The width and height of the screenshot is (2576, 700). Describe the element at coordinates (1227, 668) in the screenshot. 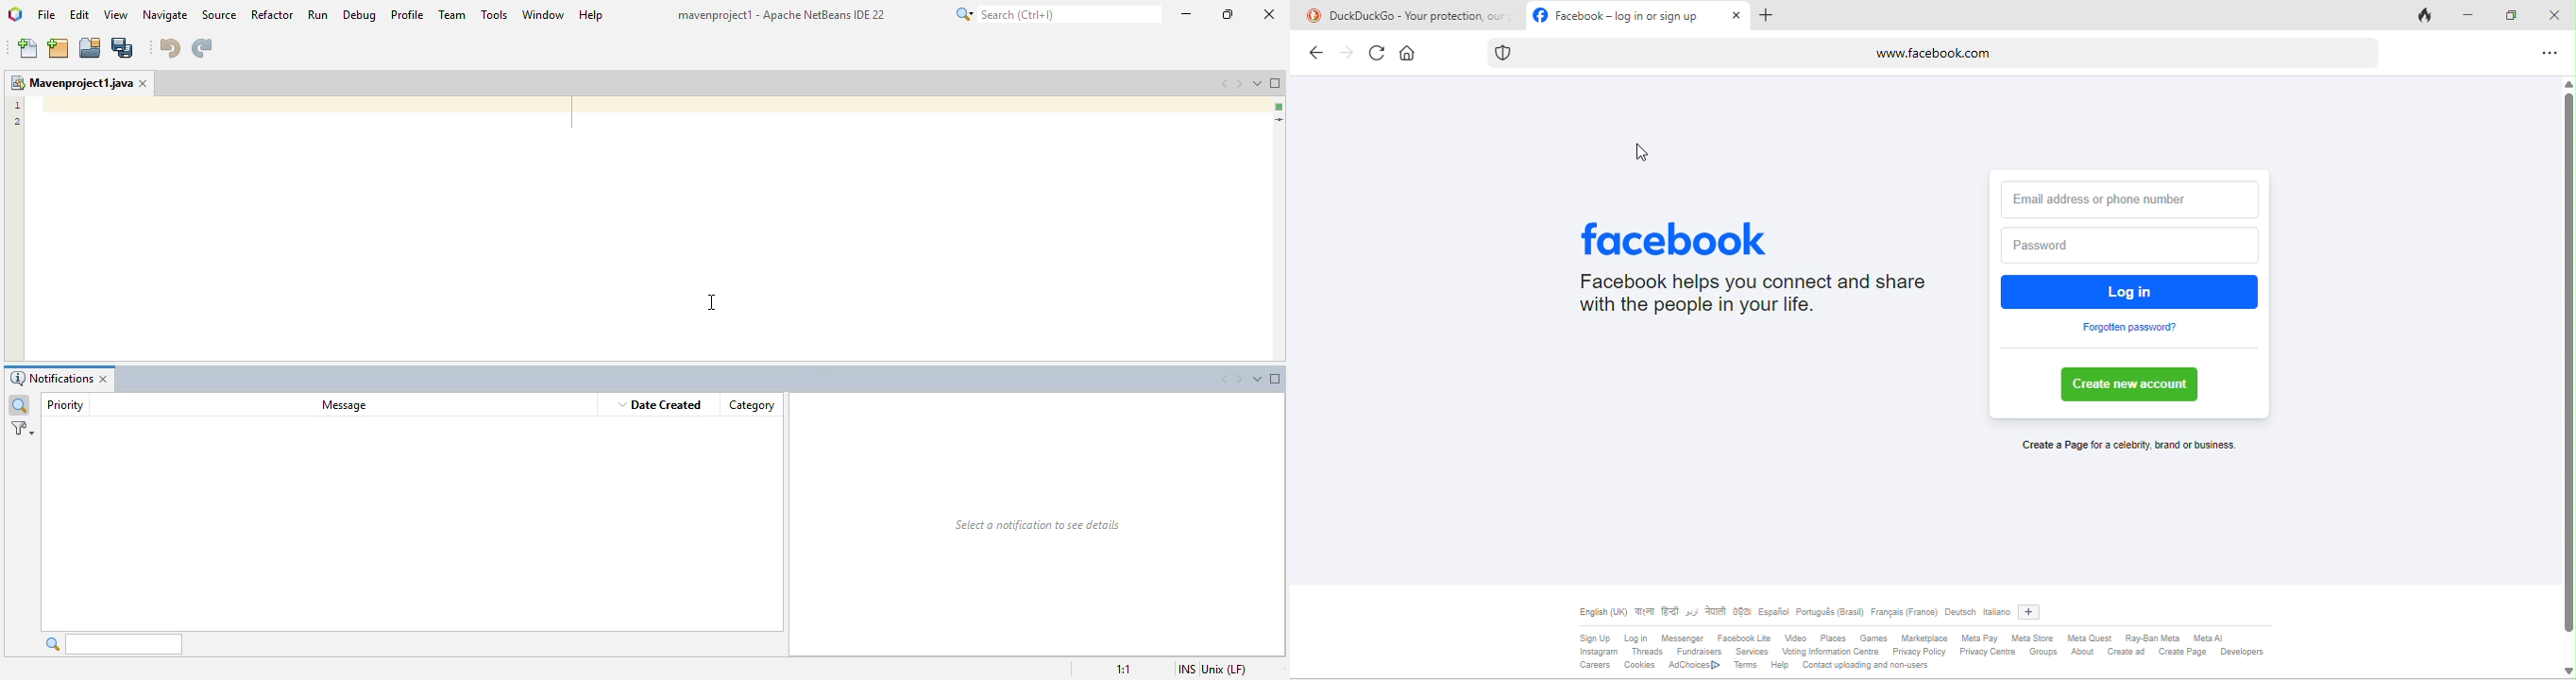

I see `unix (LF)` at that location.